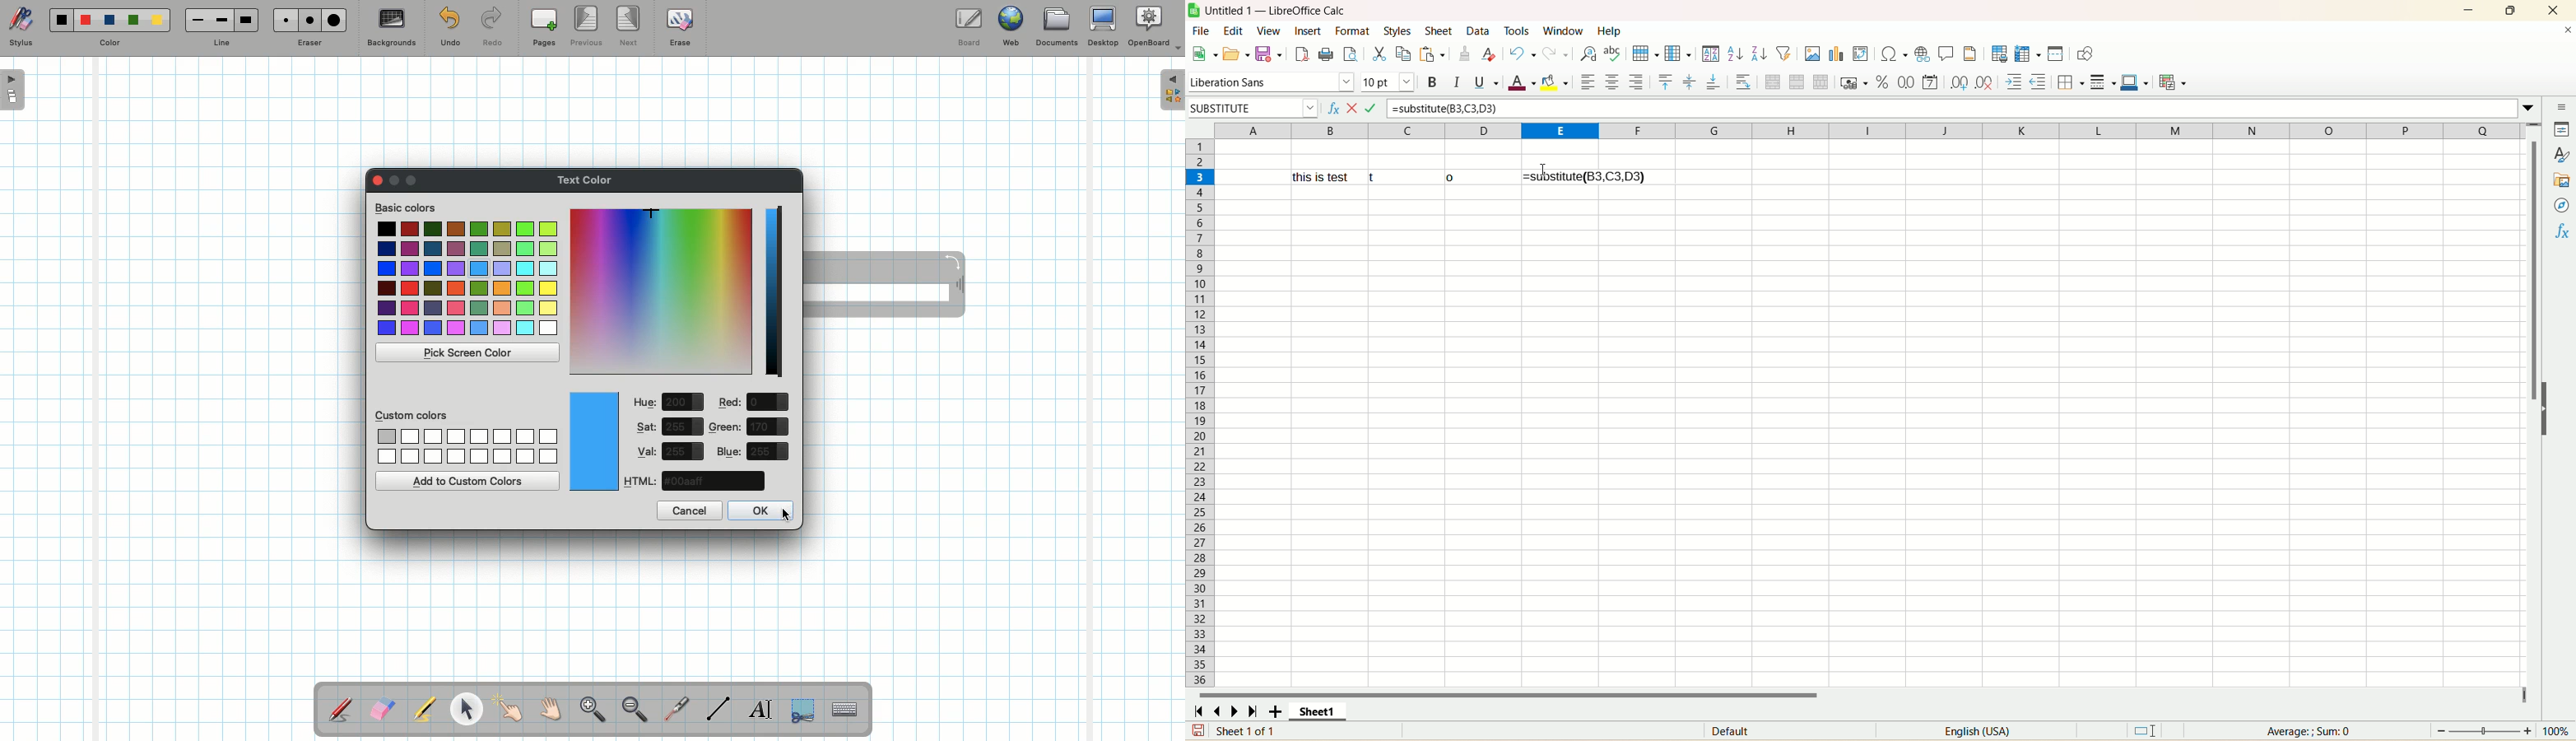 Image resolution: width=2576 pixels, height=756 pixels. I want to click on Zoom in, so click(588, 711).